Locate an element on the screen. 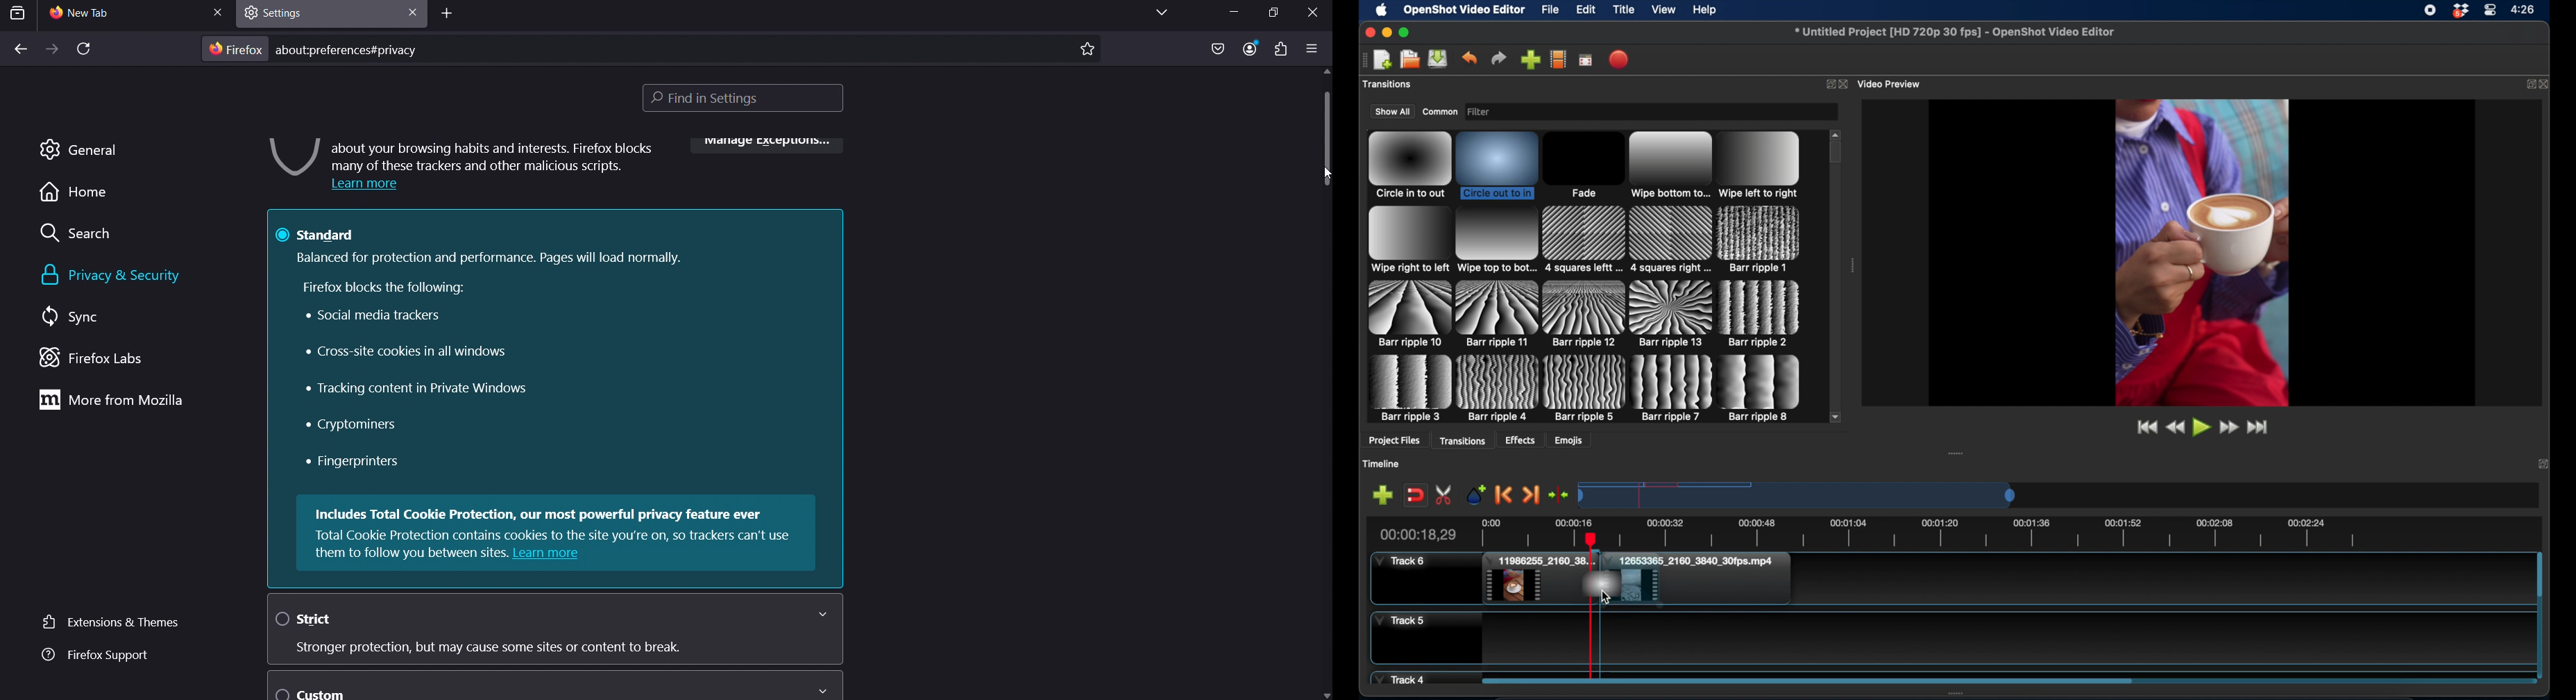 The width and height of the screenshot is (2576, 700). Learn more is located at coordinates (549, 553).